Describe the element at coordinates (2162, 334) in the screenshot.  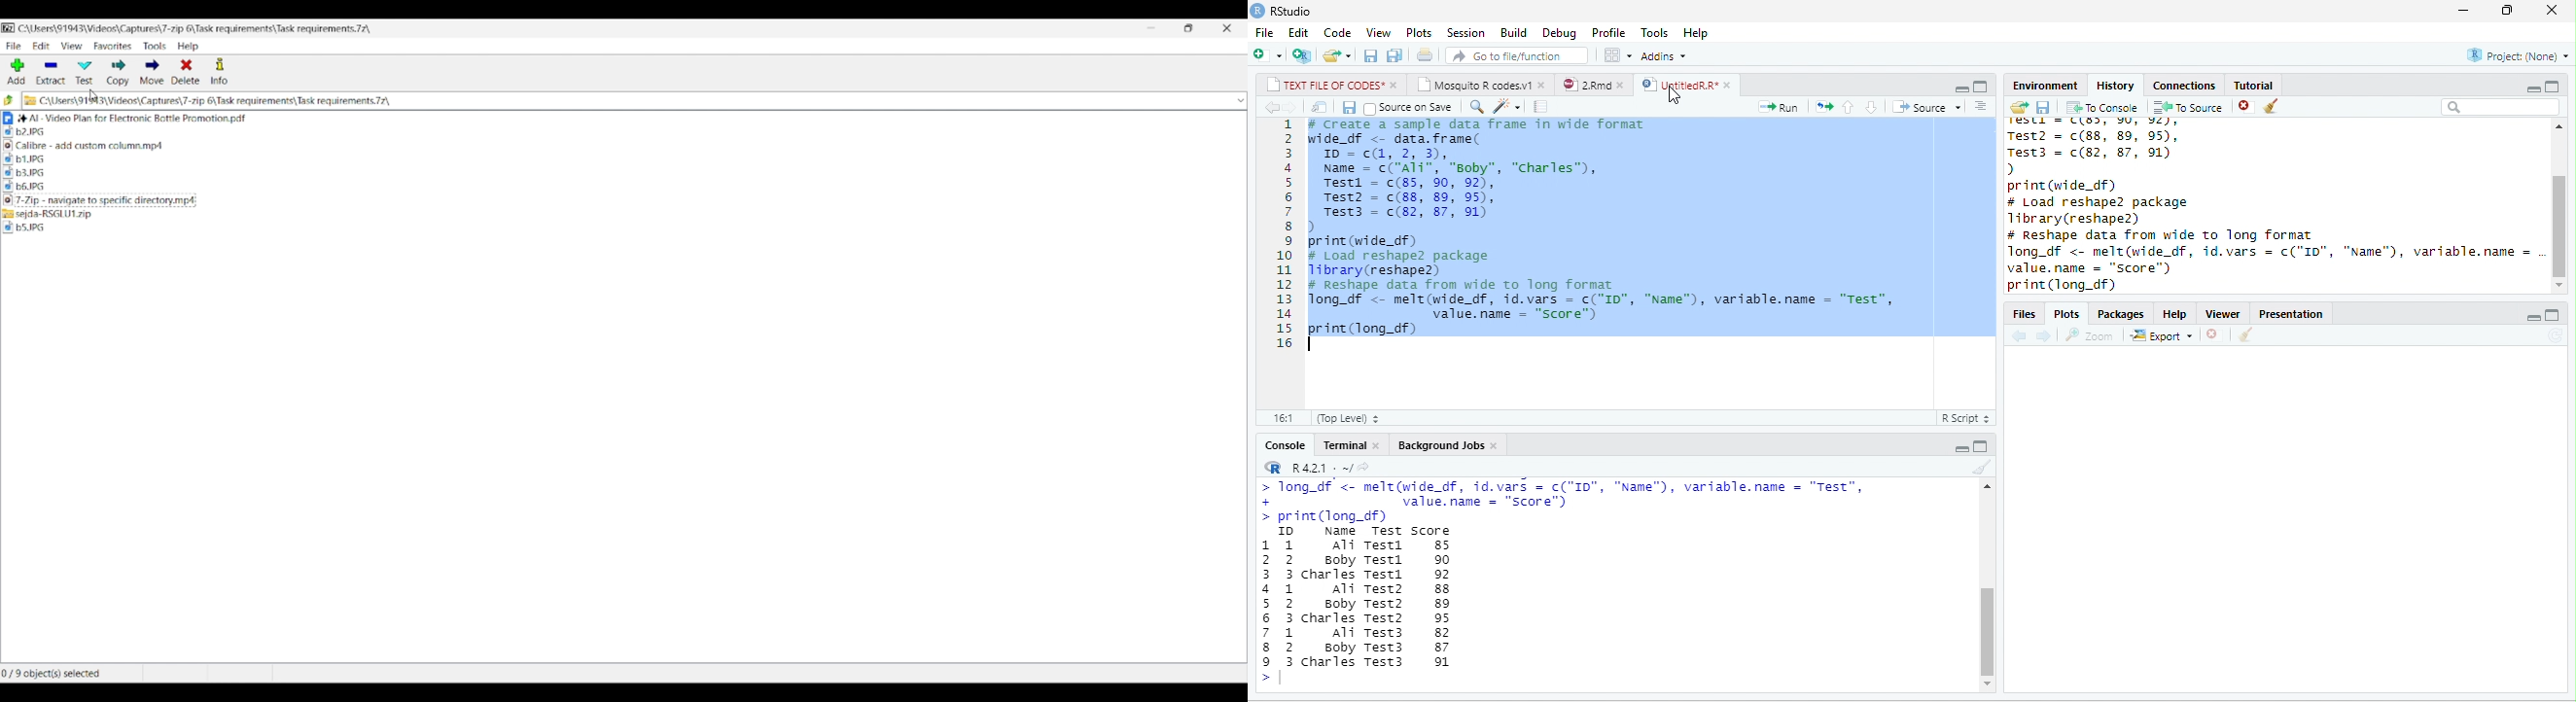
I see `Export` at that location.